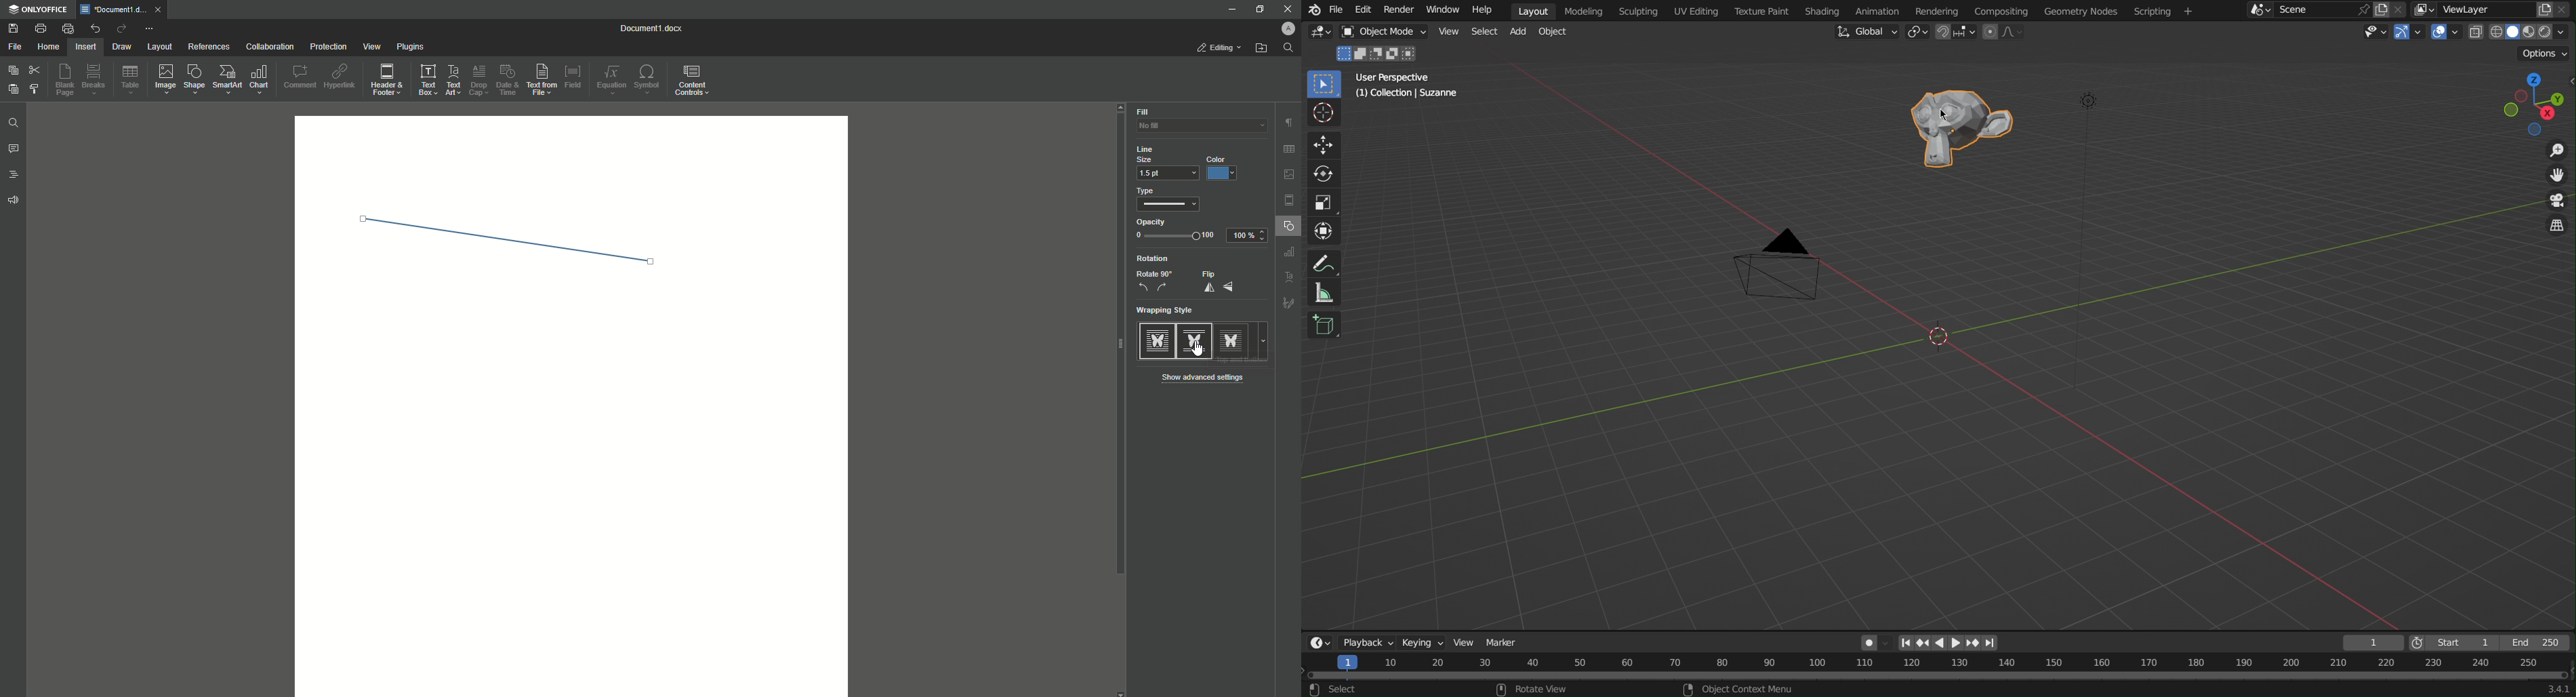  What do you see at coordinates (1387, 34) in the screenshot?
I see `object mode` at bounding box center [1387, 34].